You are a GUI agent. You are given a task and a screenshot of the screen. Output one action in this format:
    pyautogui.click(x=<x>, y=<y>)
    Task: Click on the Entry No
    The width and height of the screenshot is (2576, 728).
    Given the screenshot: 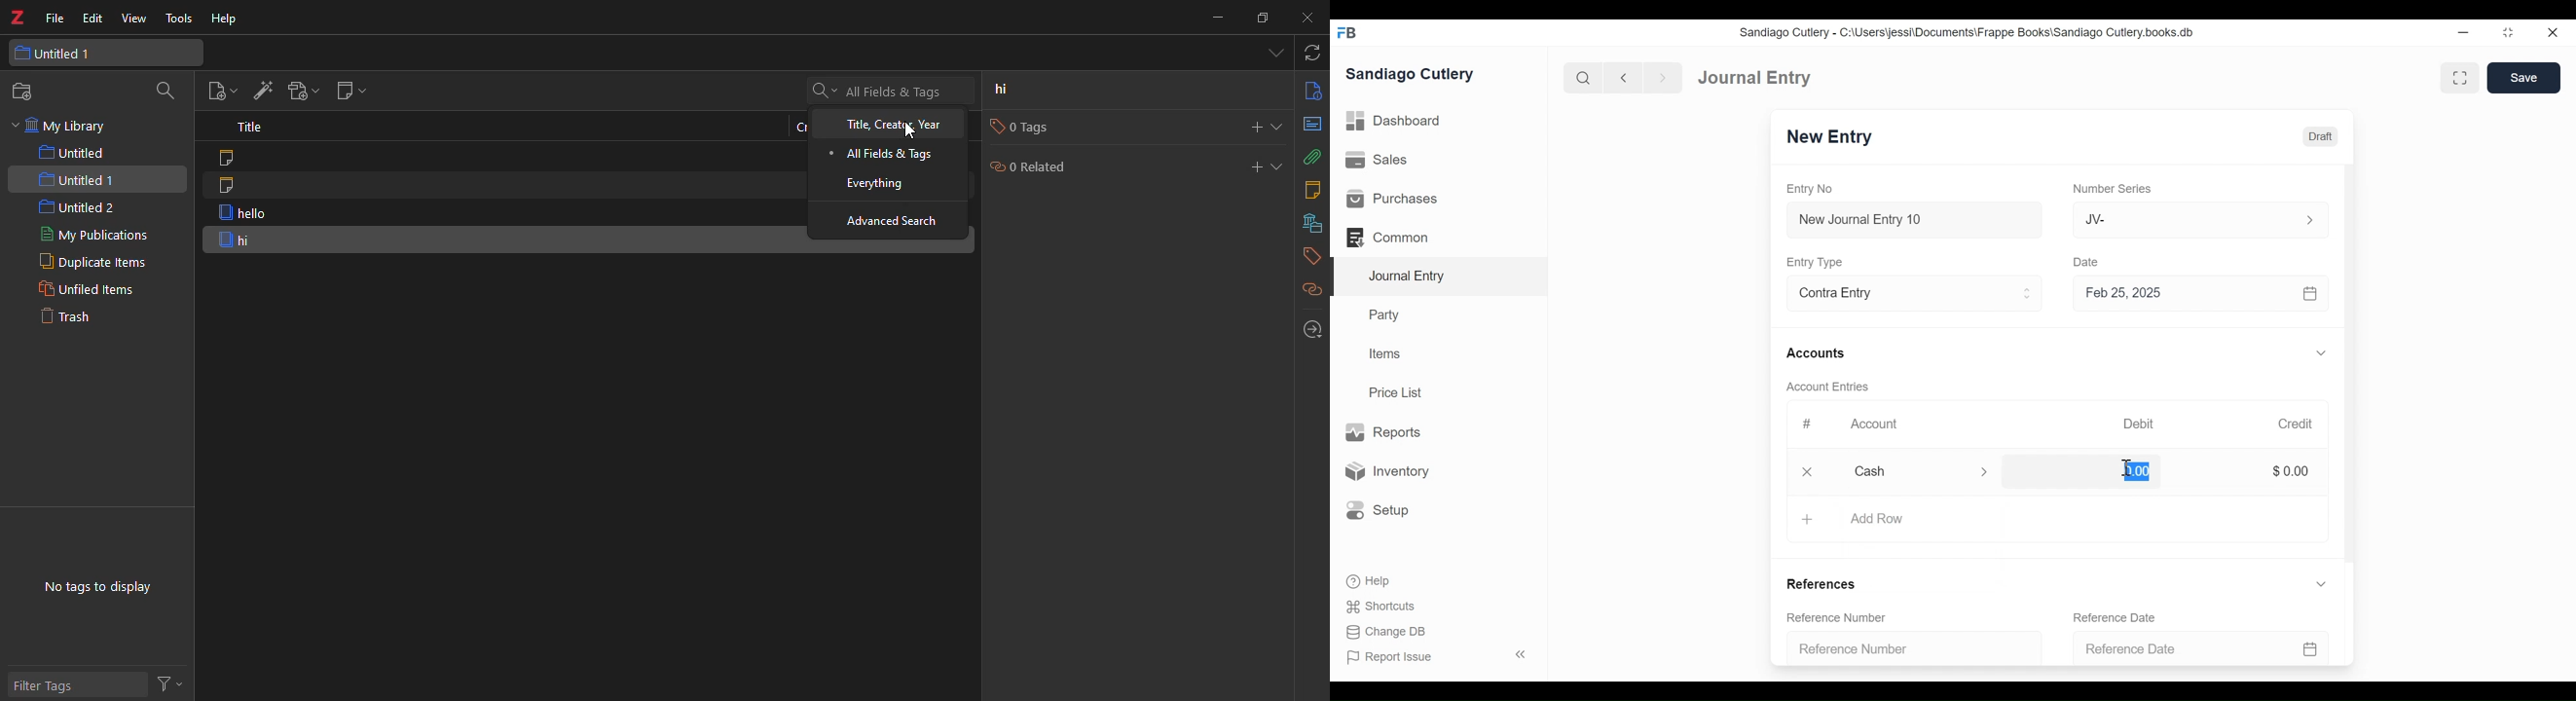 What is the action you would take?
    pyautogui.click(x=1813, y=188)
    